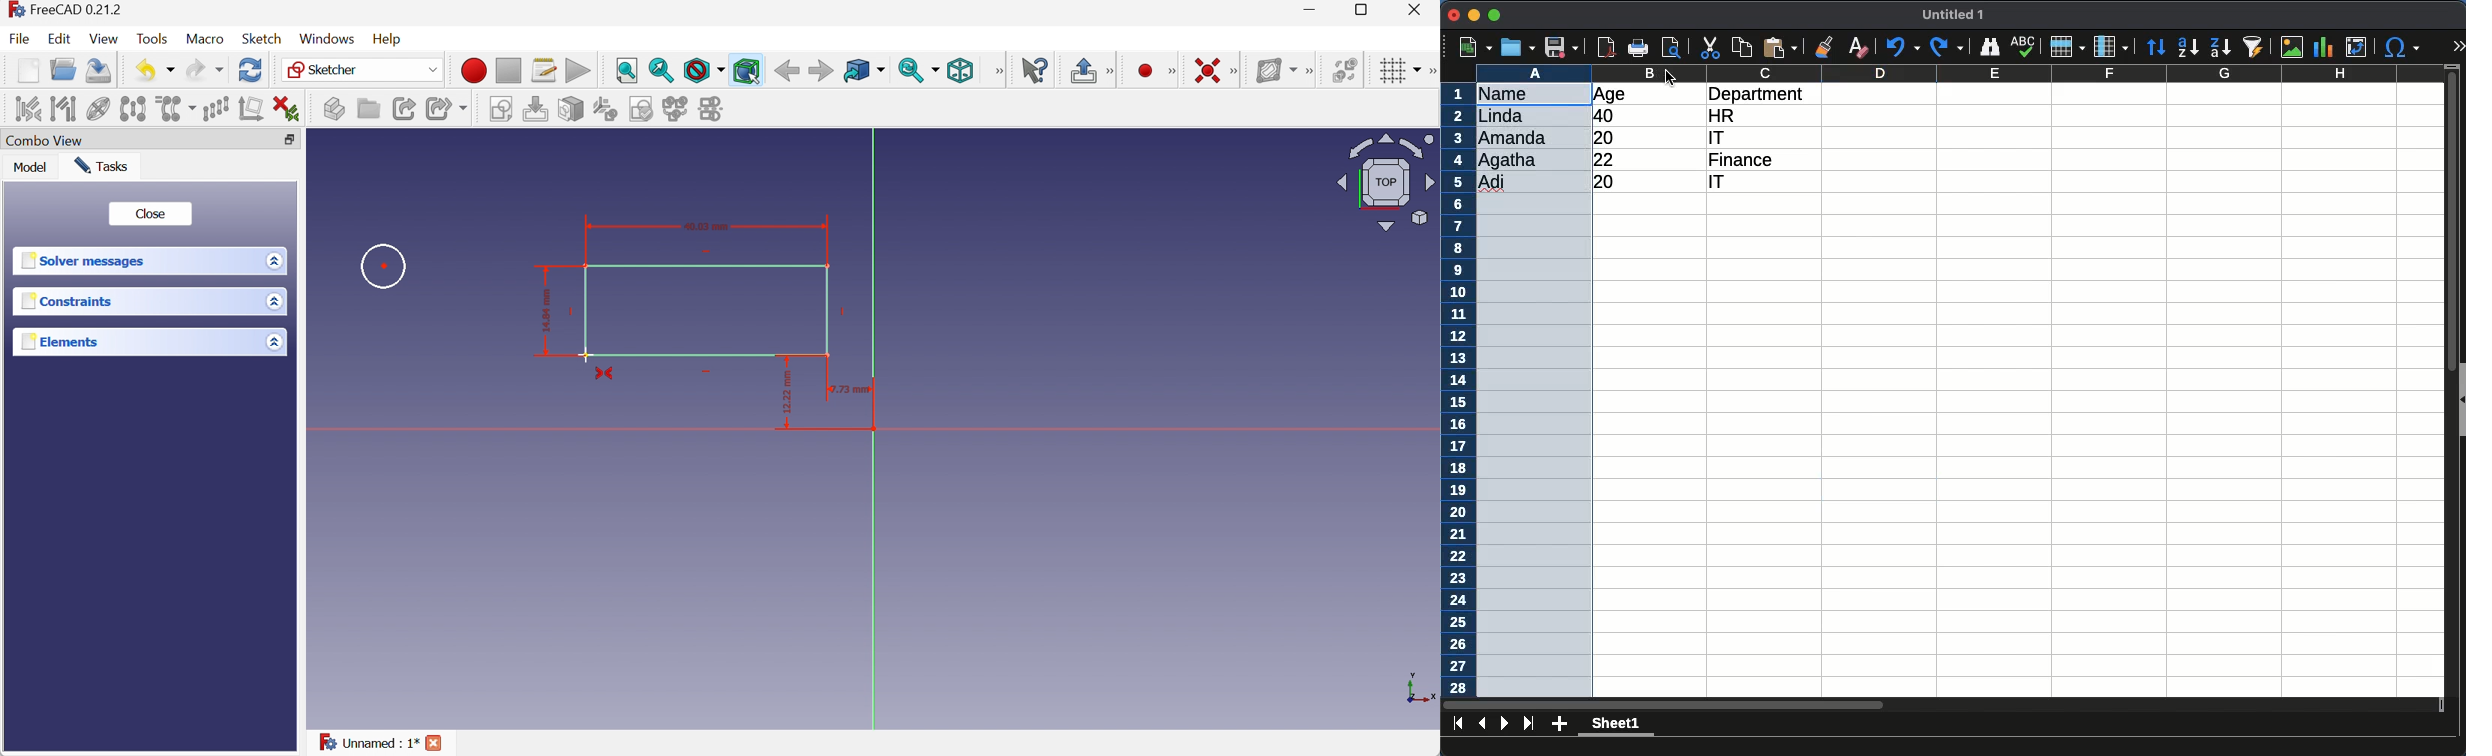 The width and height of the screenshot is (2492, 756). What do you see at coordinates (1723, 115) in the screenshot?
I see `hr` at bounding box center [1723, 115].